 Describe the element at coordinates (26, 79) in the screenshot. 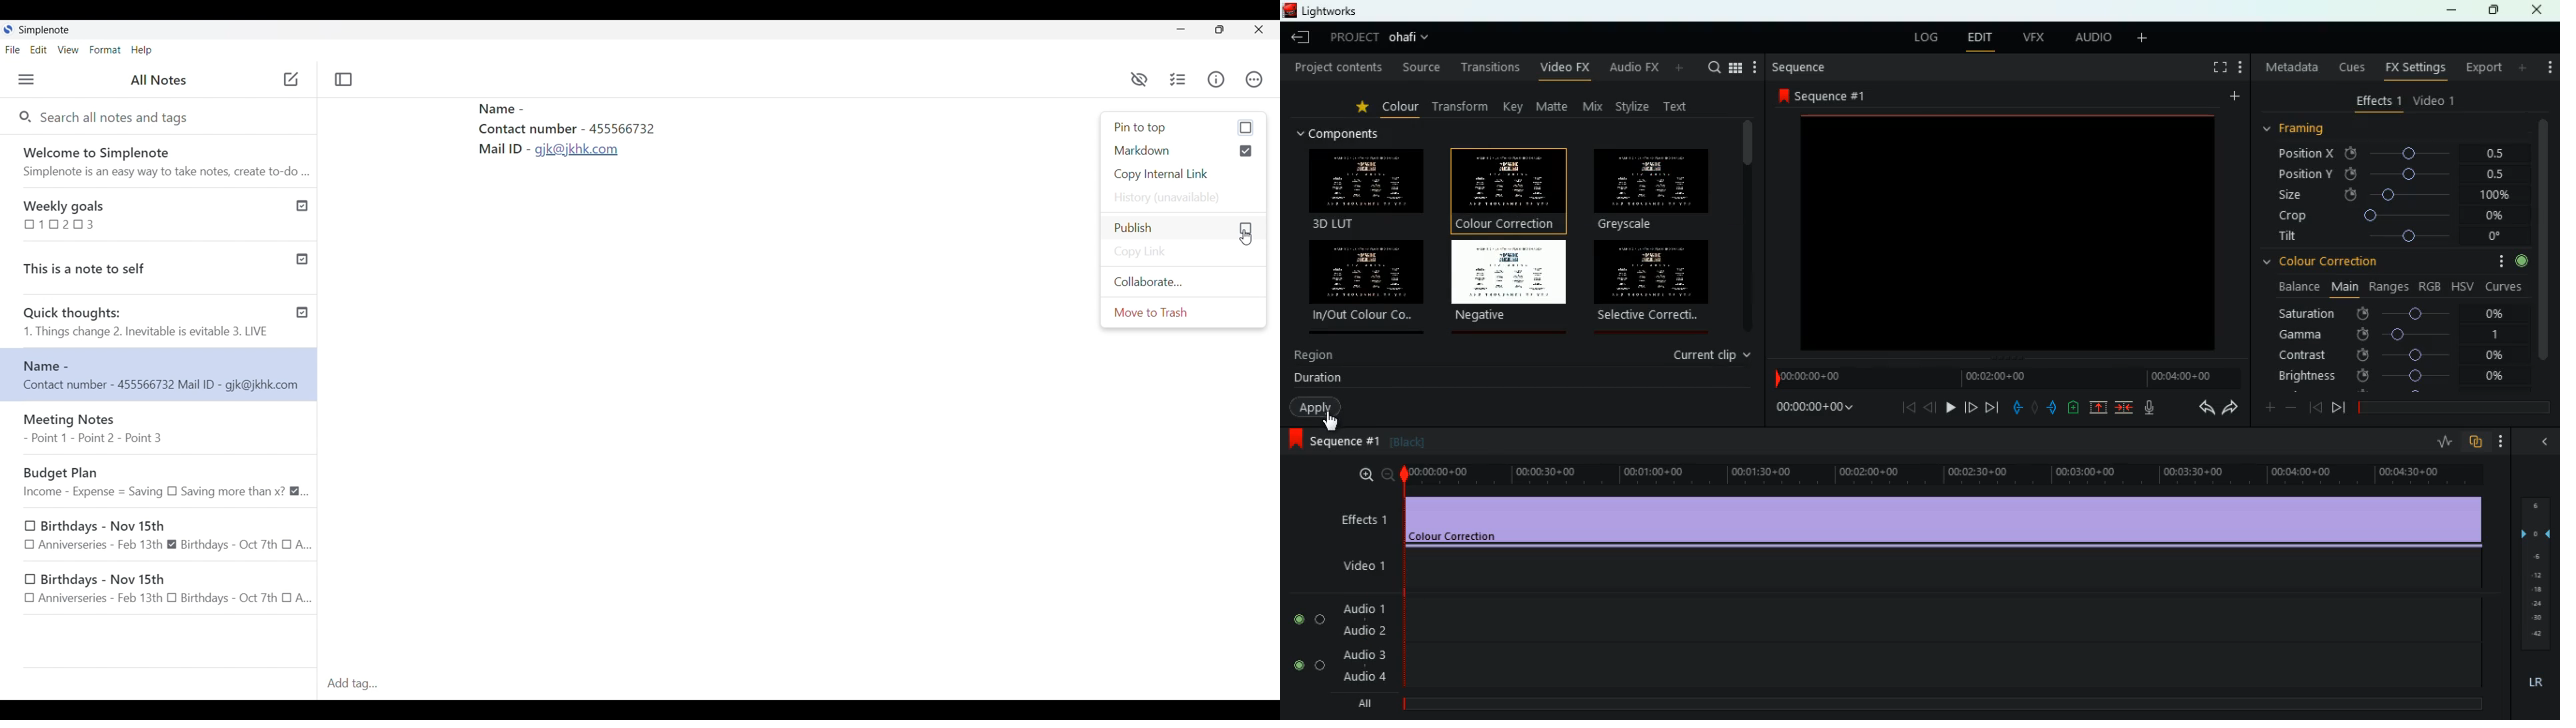

I see `Menu` at that location.